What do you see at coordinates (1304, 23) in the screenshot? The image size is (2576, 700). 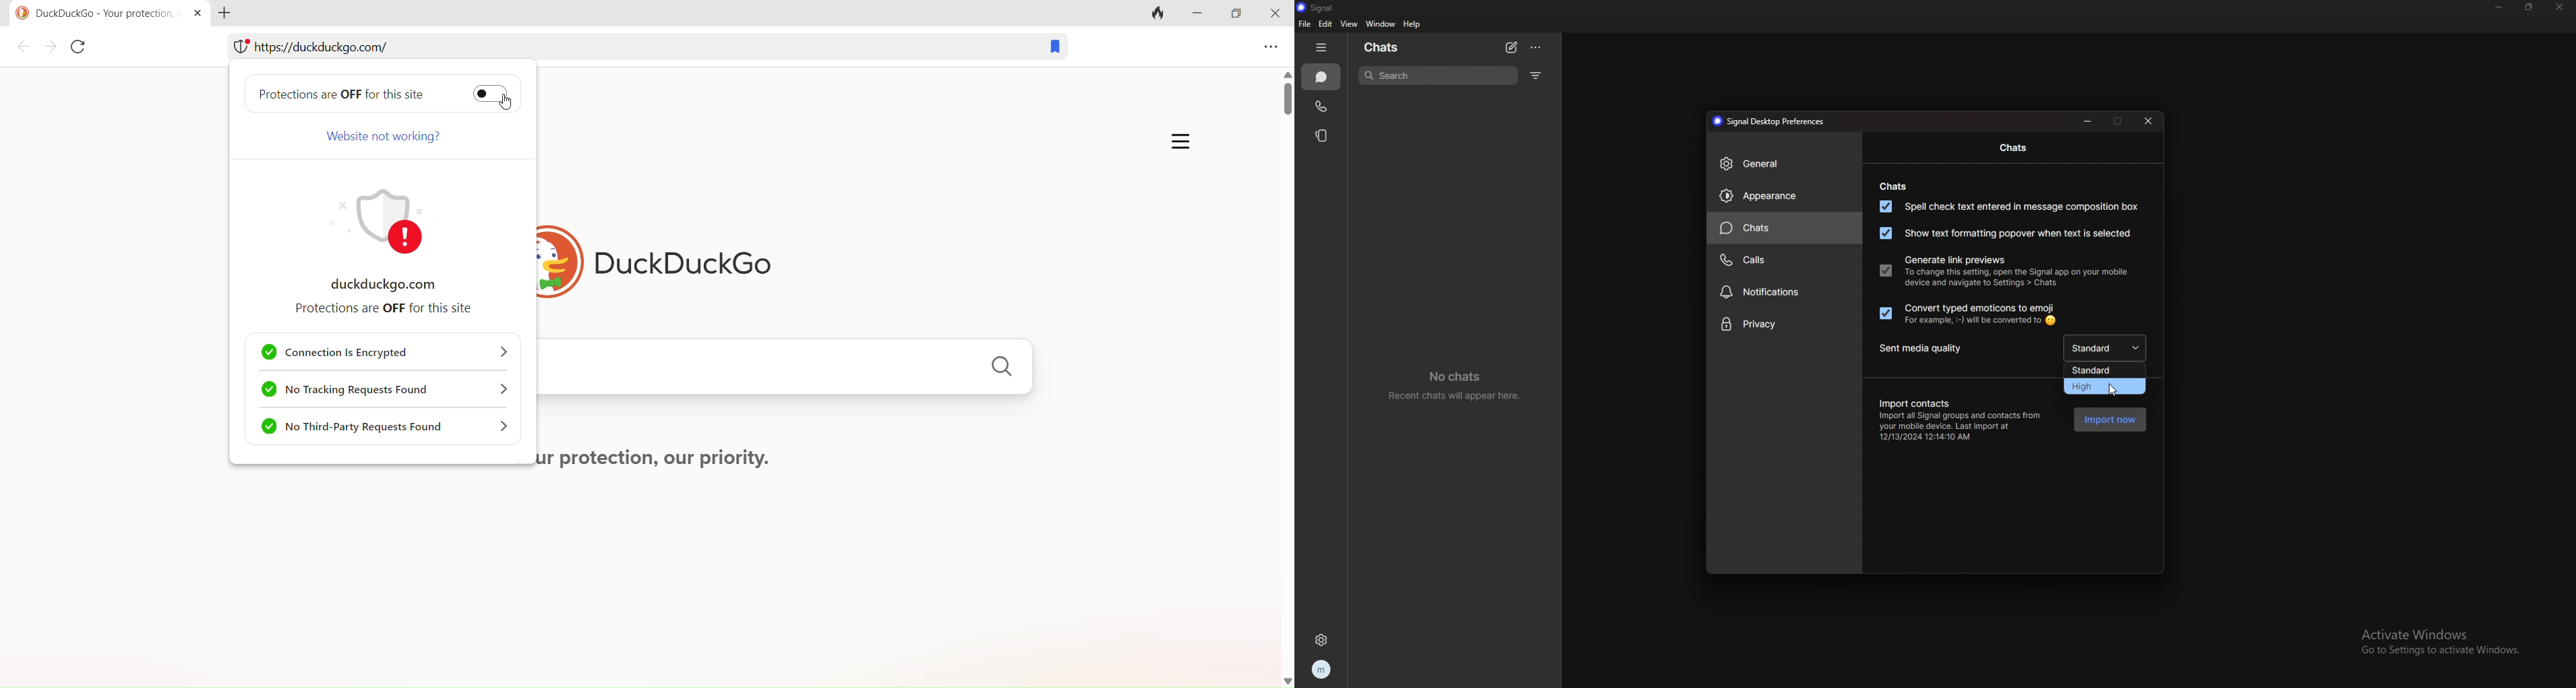 I see `file` at bounding box center [1304, 23].